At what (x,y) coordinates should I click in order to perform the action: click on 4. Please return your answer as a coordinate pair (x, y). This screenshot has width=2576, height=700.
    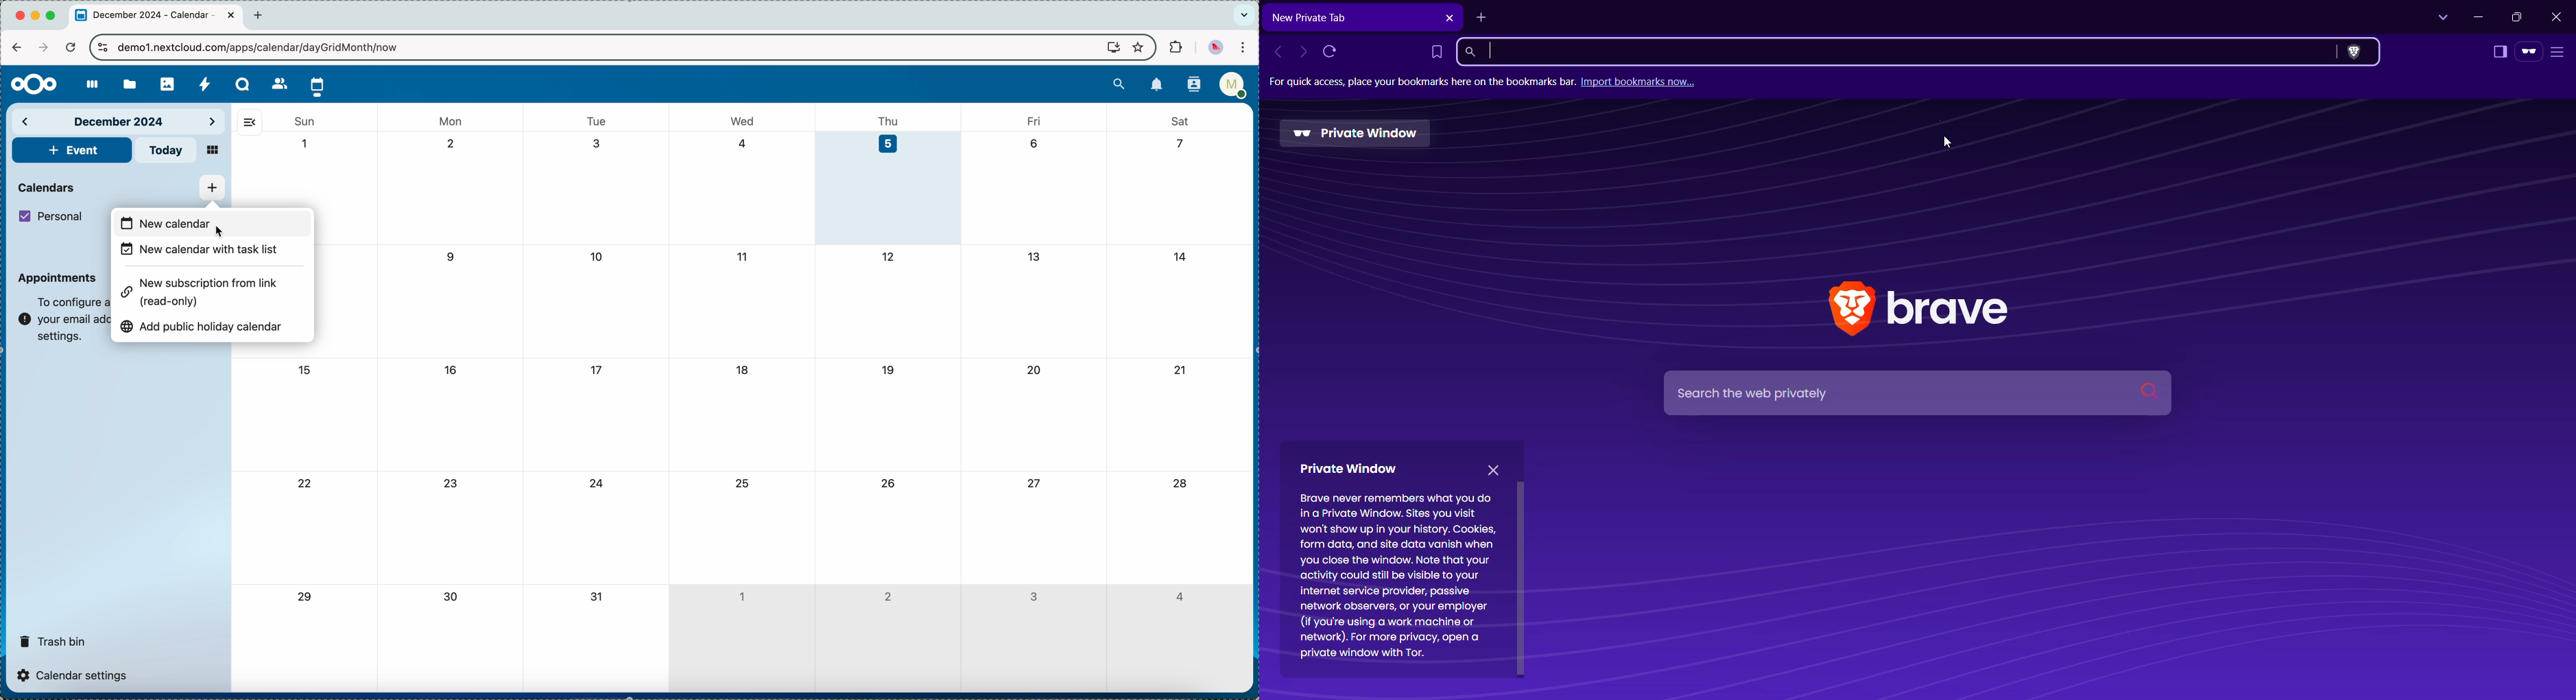
    Looking at the image, I should click on (743, 143).